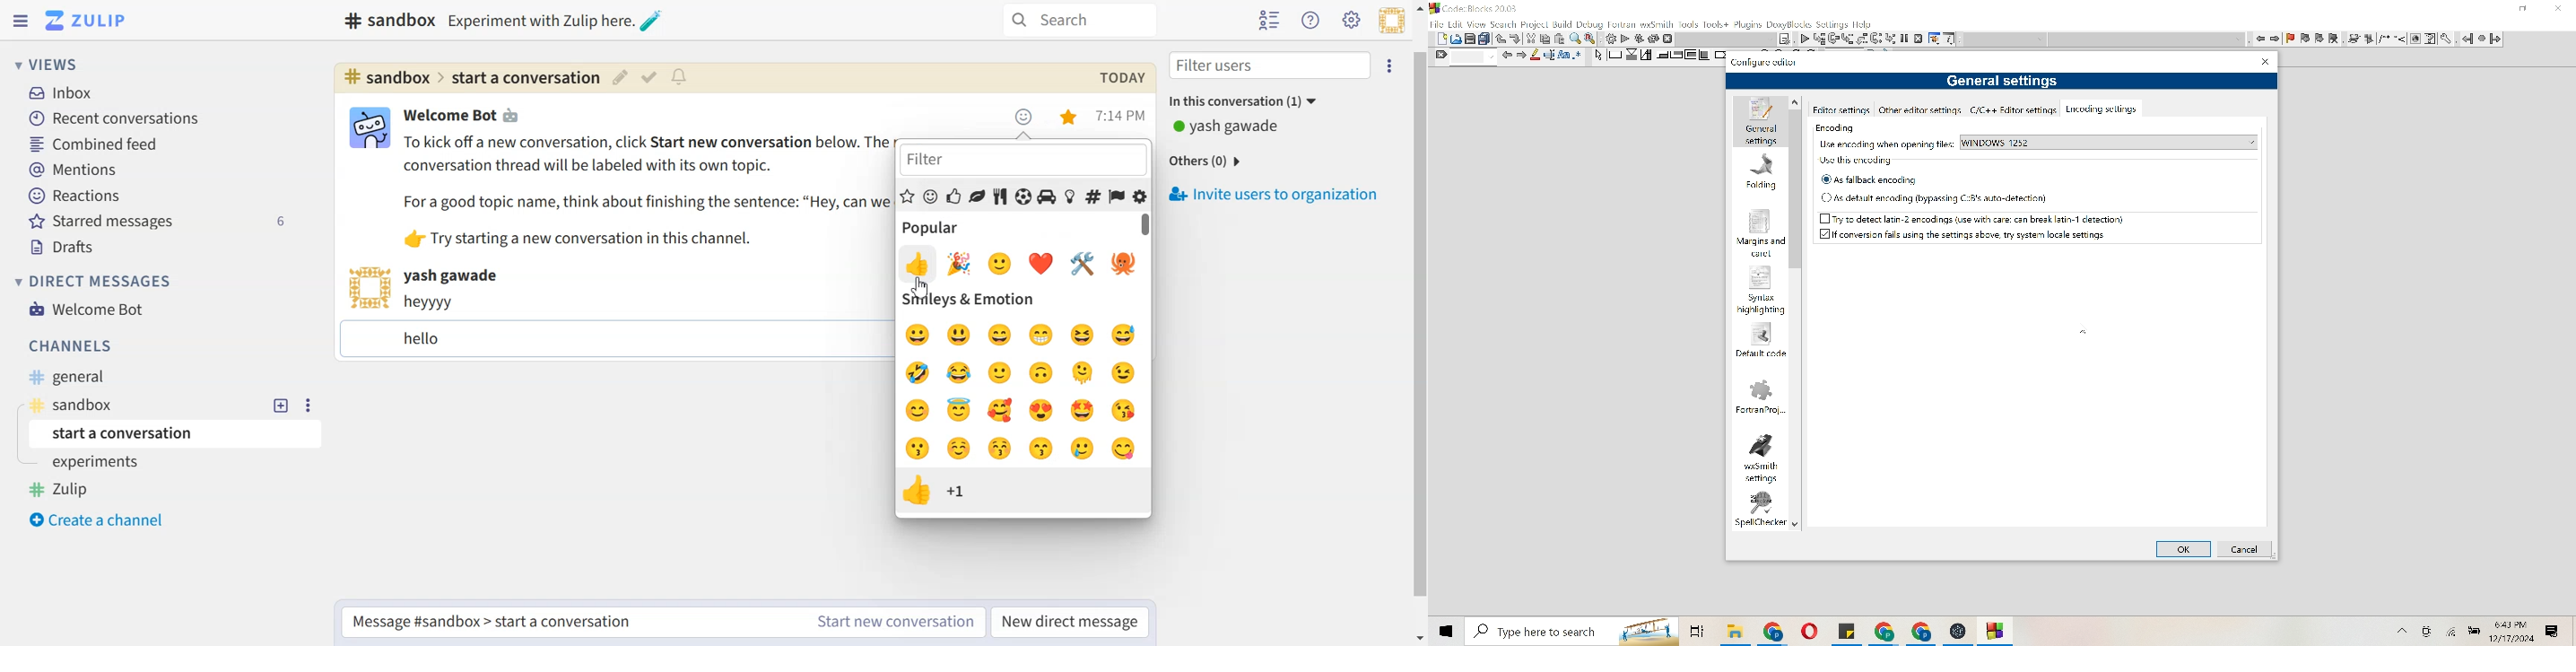 The image size is (2576, 672). Describe the element at coordinates (2524, 9) in the screenshot. I see `minimize` at that location.